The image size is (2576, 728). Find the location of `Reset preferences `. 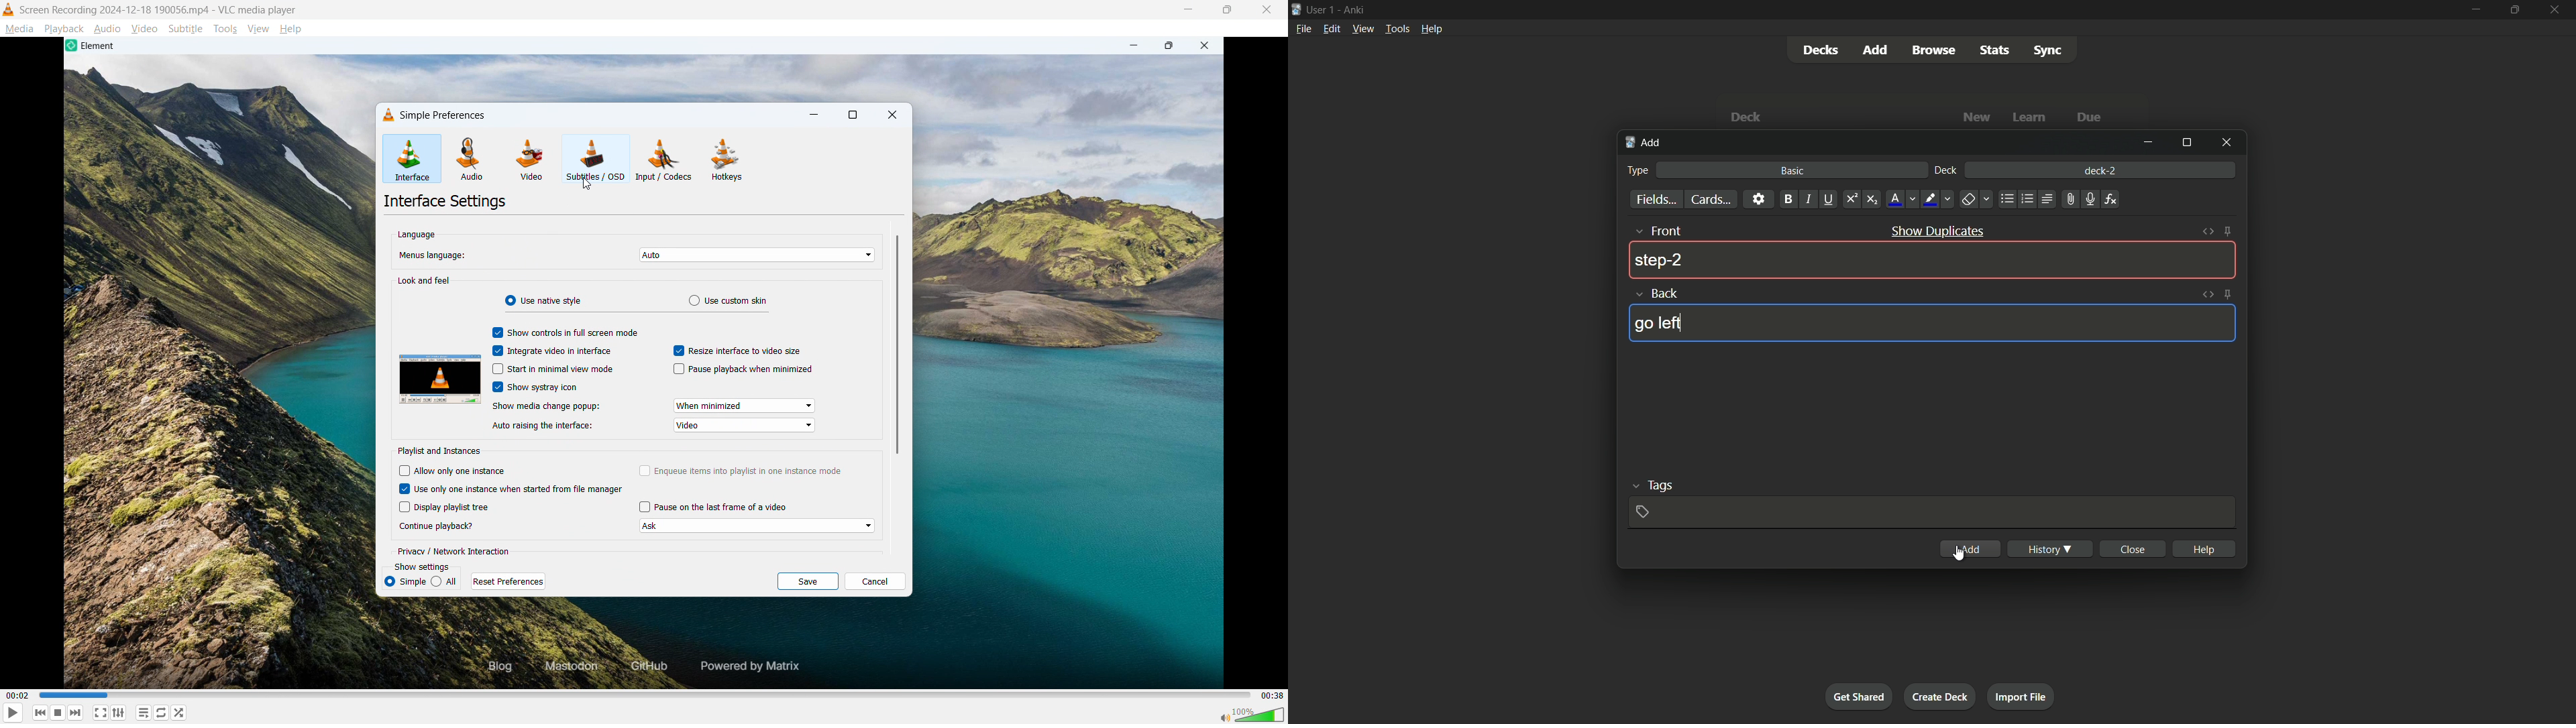

Reset preferences  is located at coordinates (508, 580).